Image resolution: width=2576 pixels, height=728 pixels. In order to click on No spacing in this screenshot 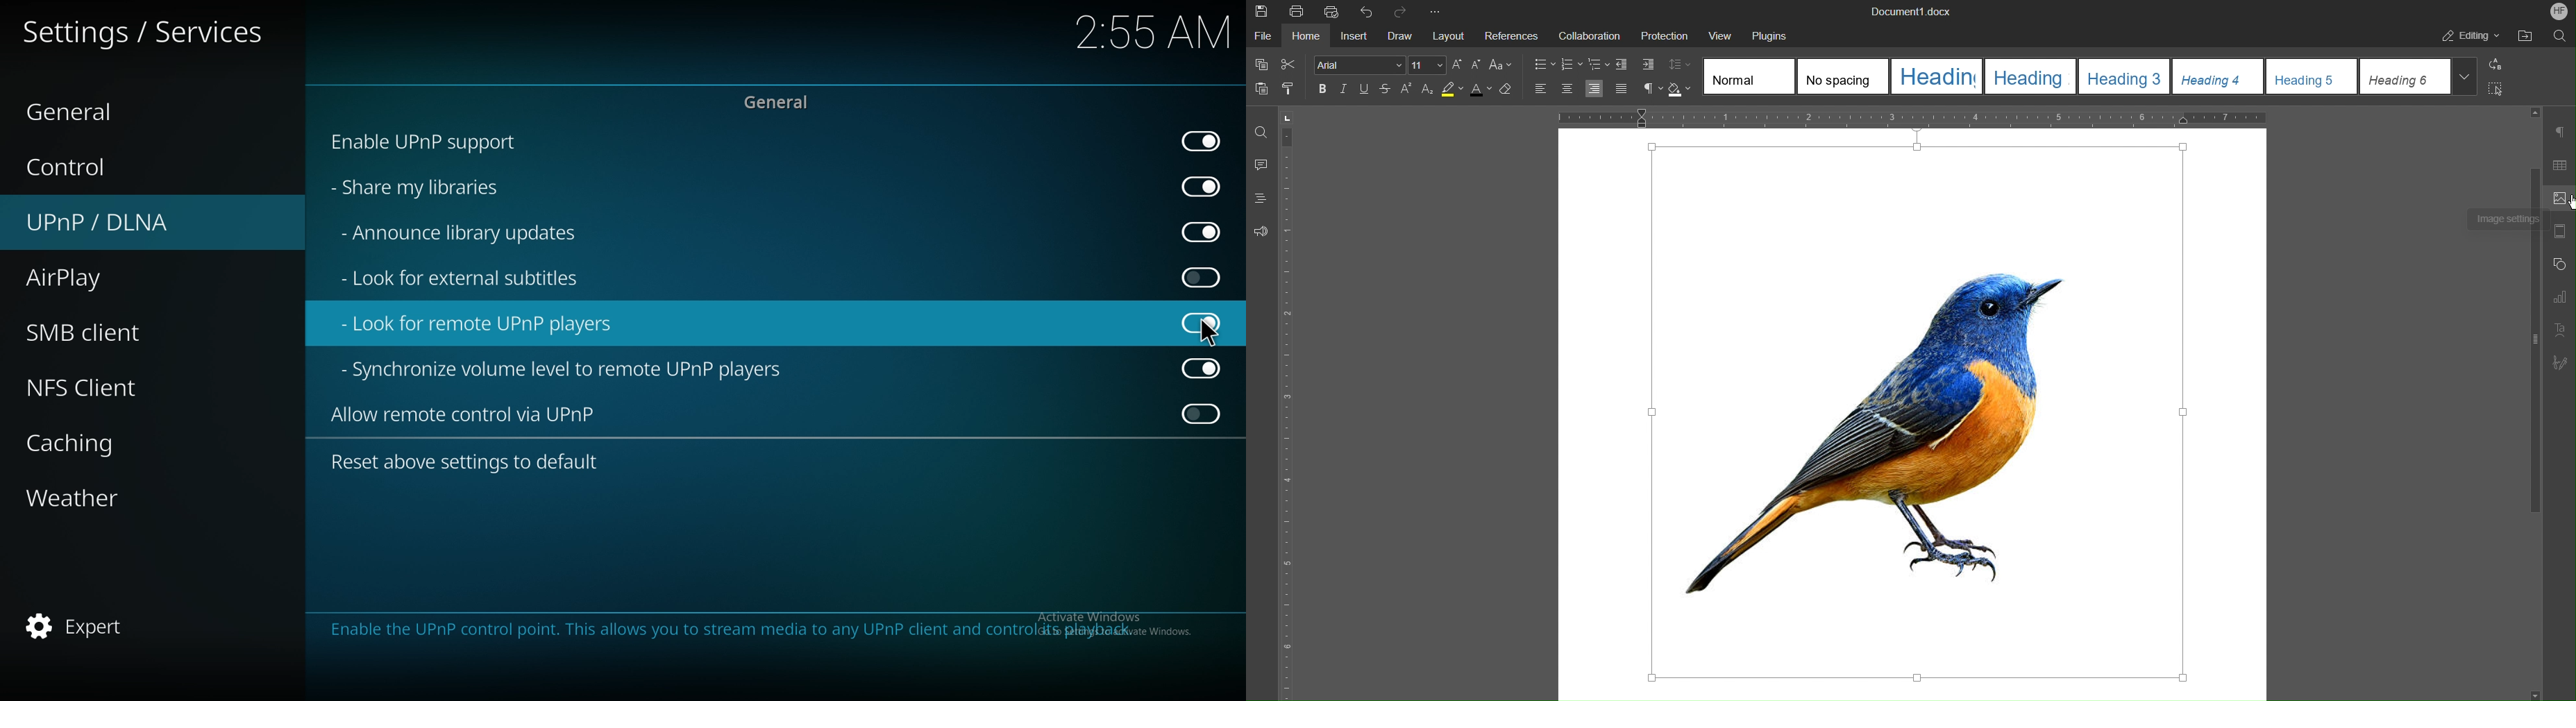, I will do `click(1841, 77)`.